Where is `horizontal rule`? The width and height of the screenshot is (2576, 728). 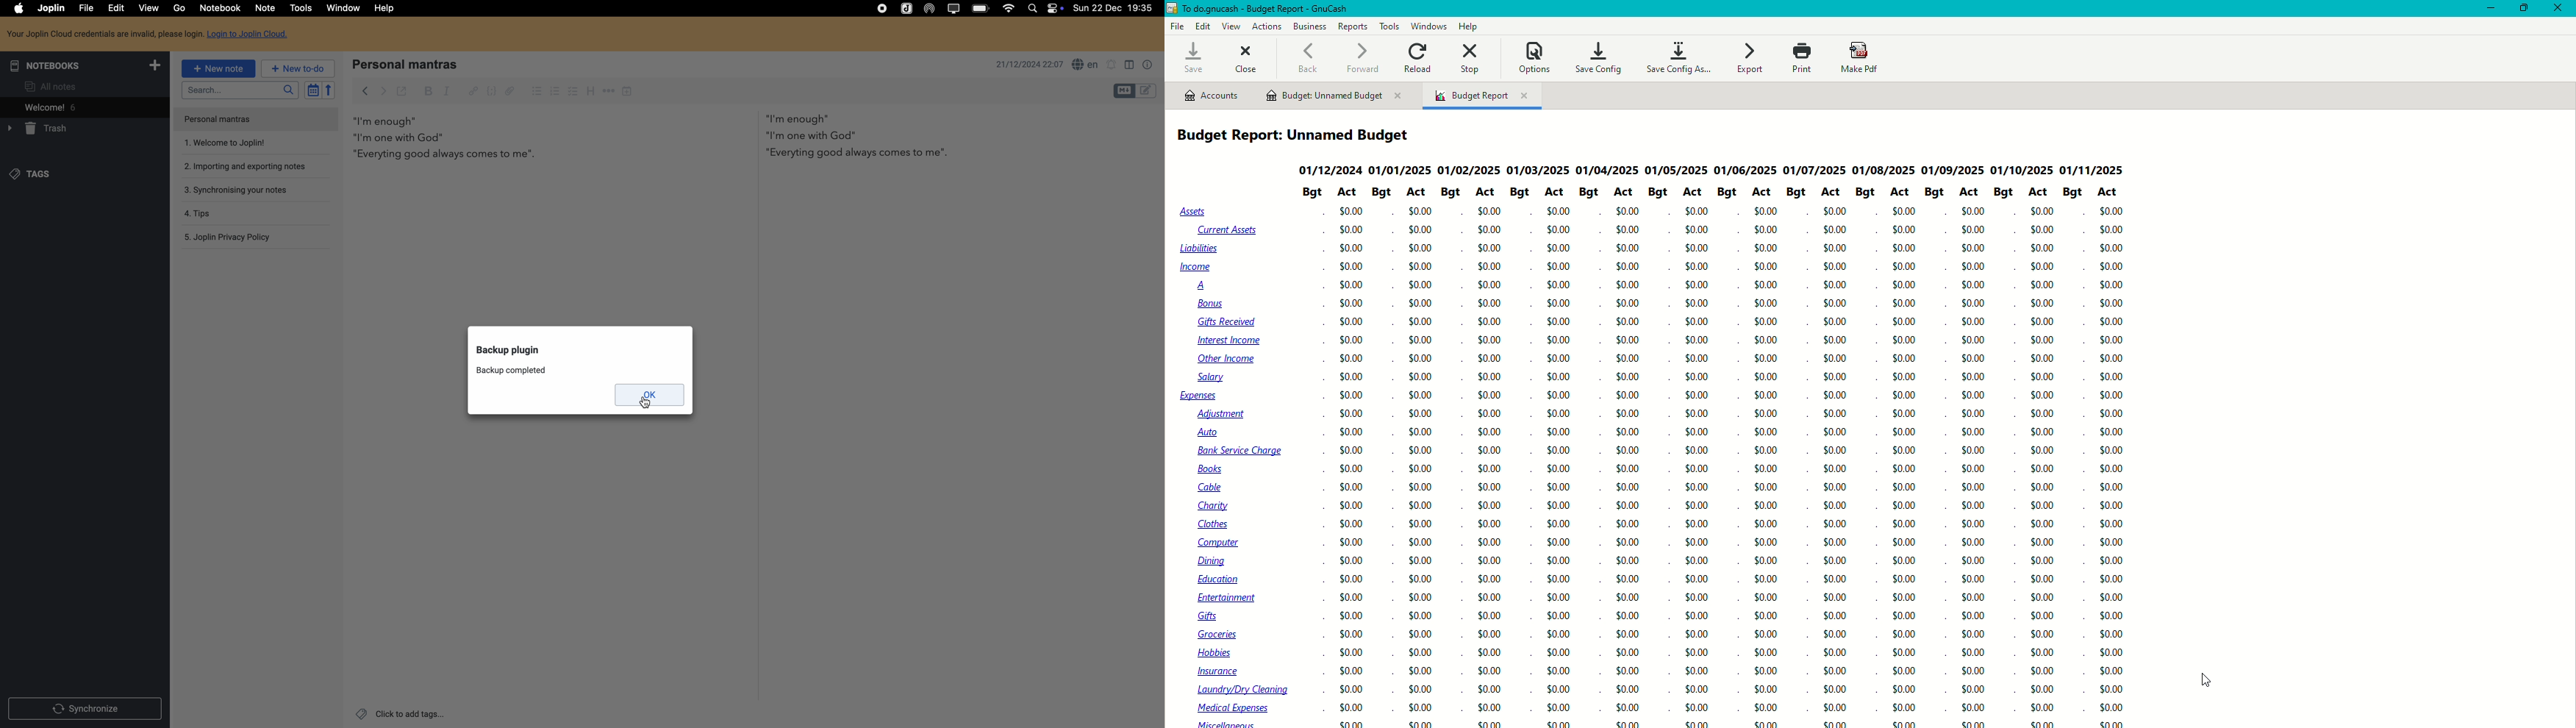 horizontal rule is located at coordinates (610, 91).